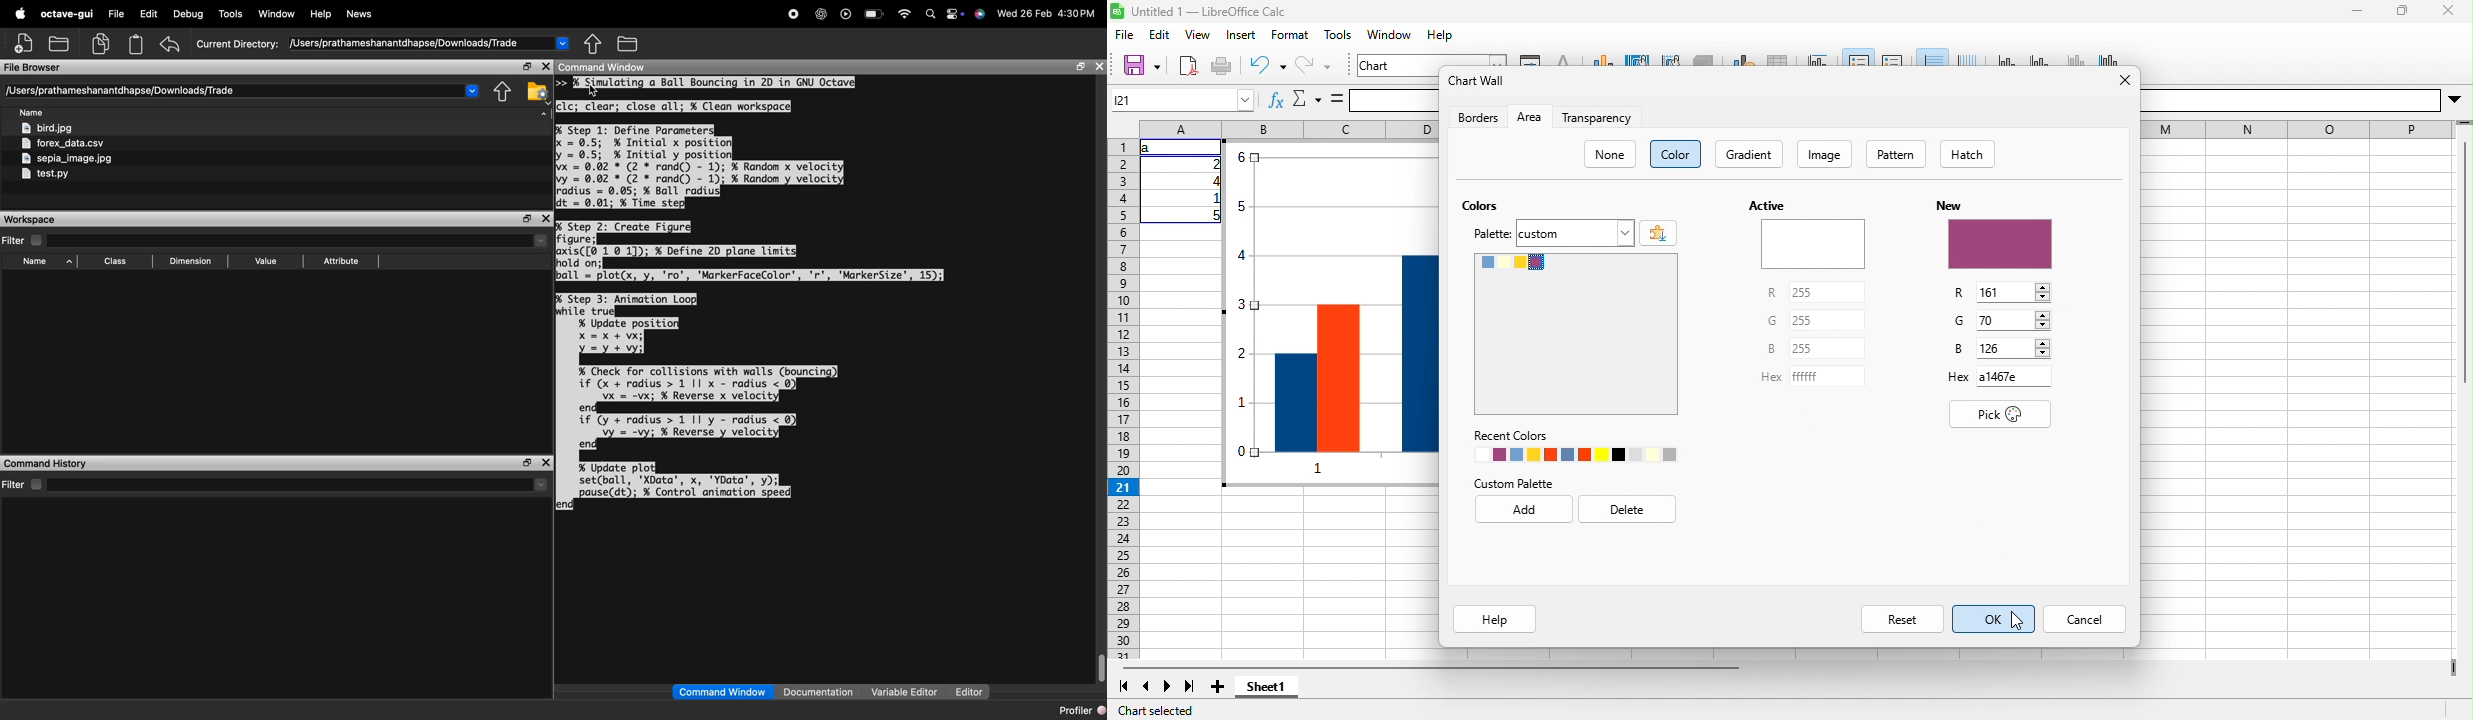  I want to click on Untitled 1 — LibreOffice Calc, so click(1209, 12).